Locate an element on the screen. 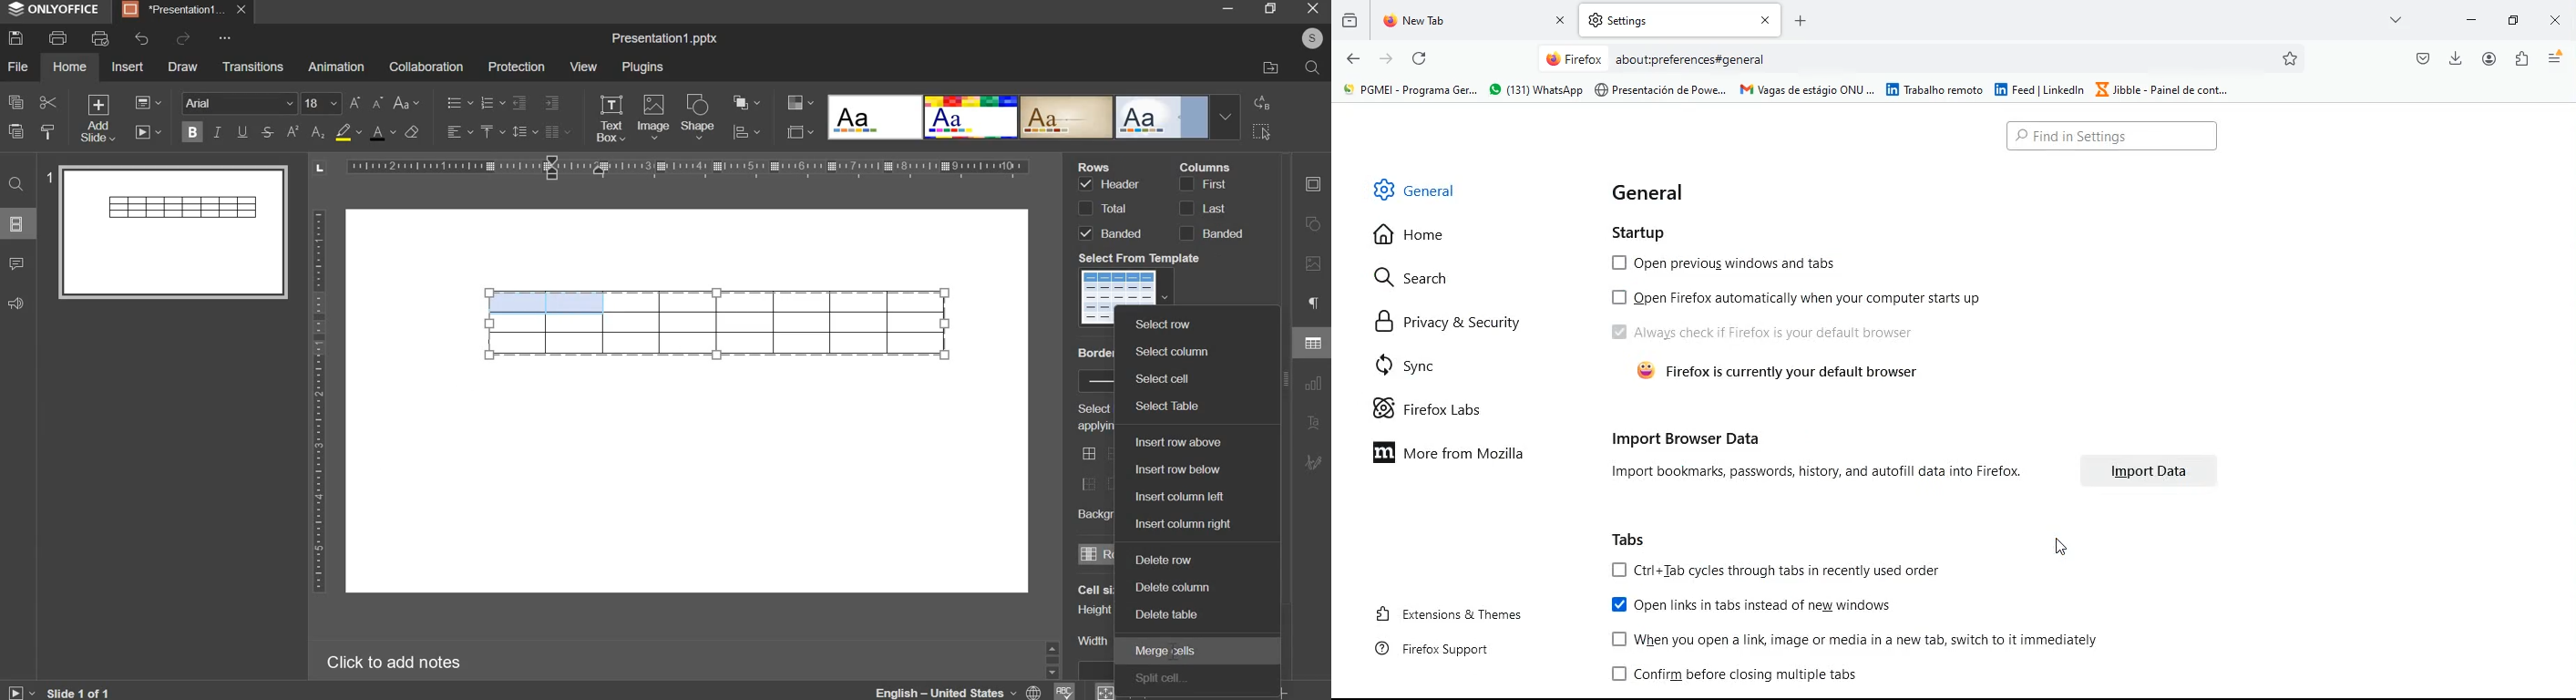 The width and height of the screenshot is (2576, 700). selected cell is located at coordinates (1162, 377).